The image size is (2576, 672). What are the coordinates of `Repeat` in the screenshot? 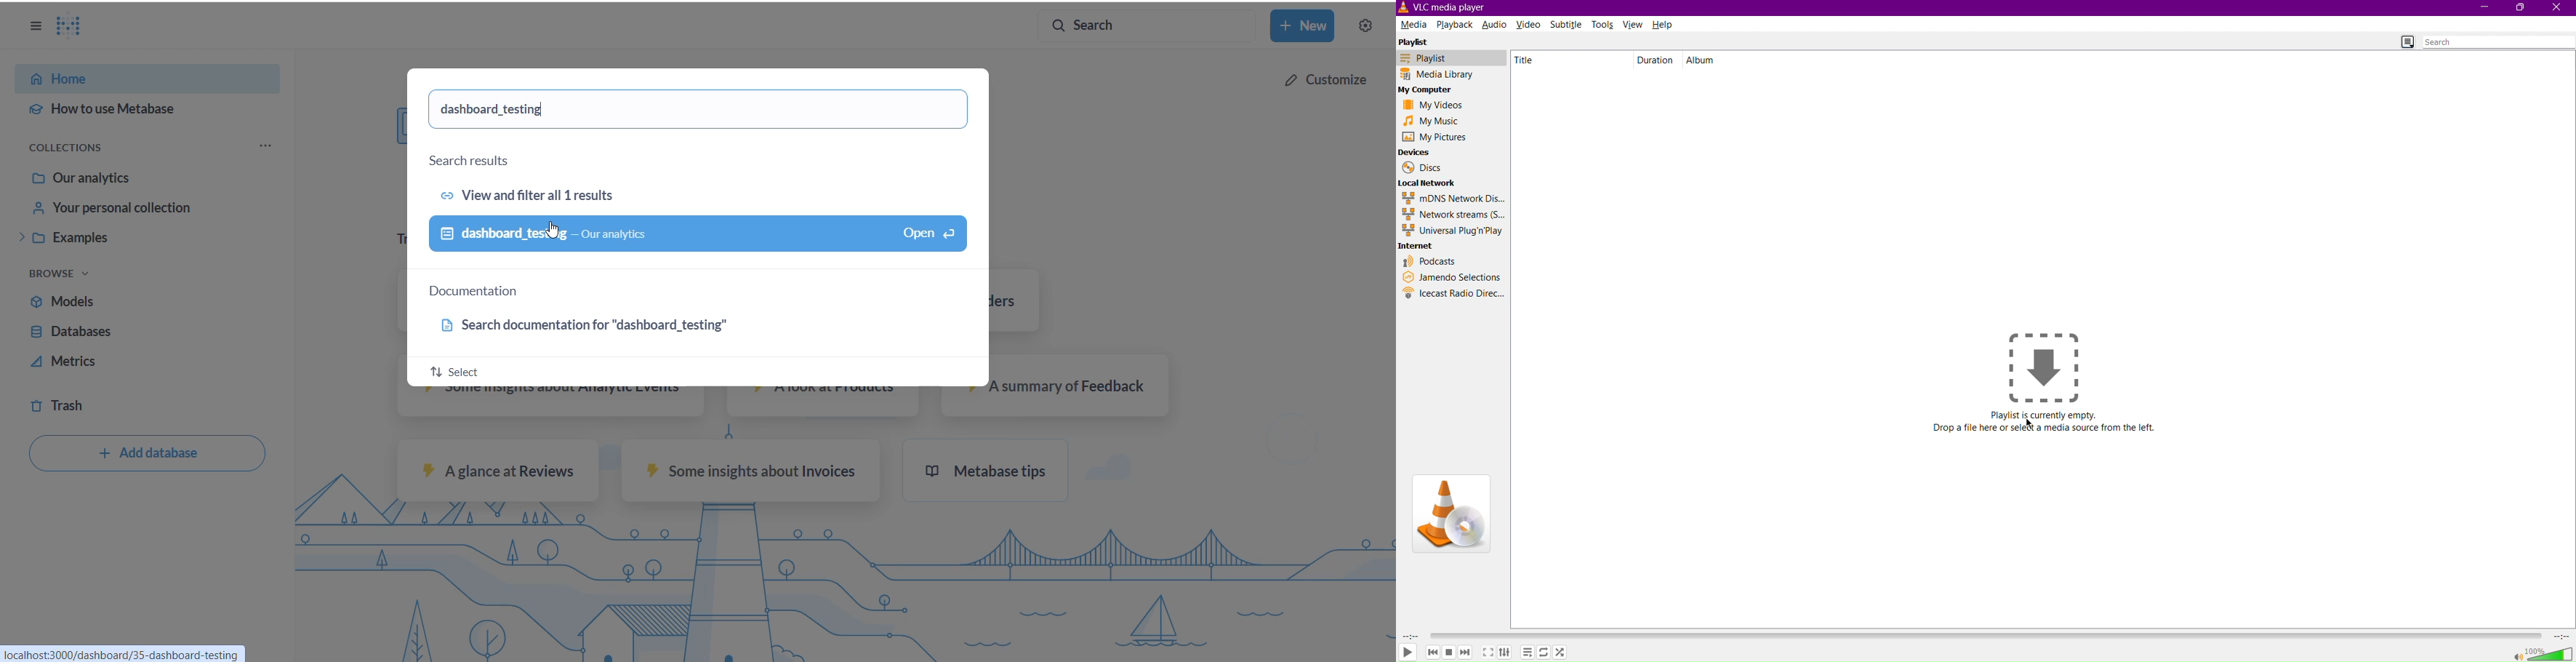 It's located at (1544, 652).